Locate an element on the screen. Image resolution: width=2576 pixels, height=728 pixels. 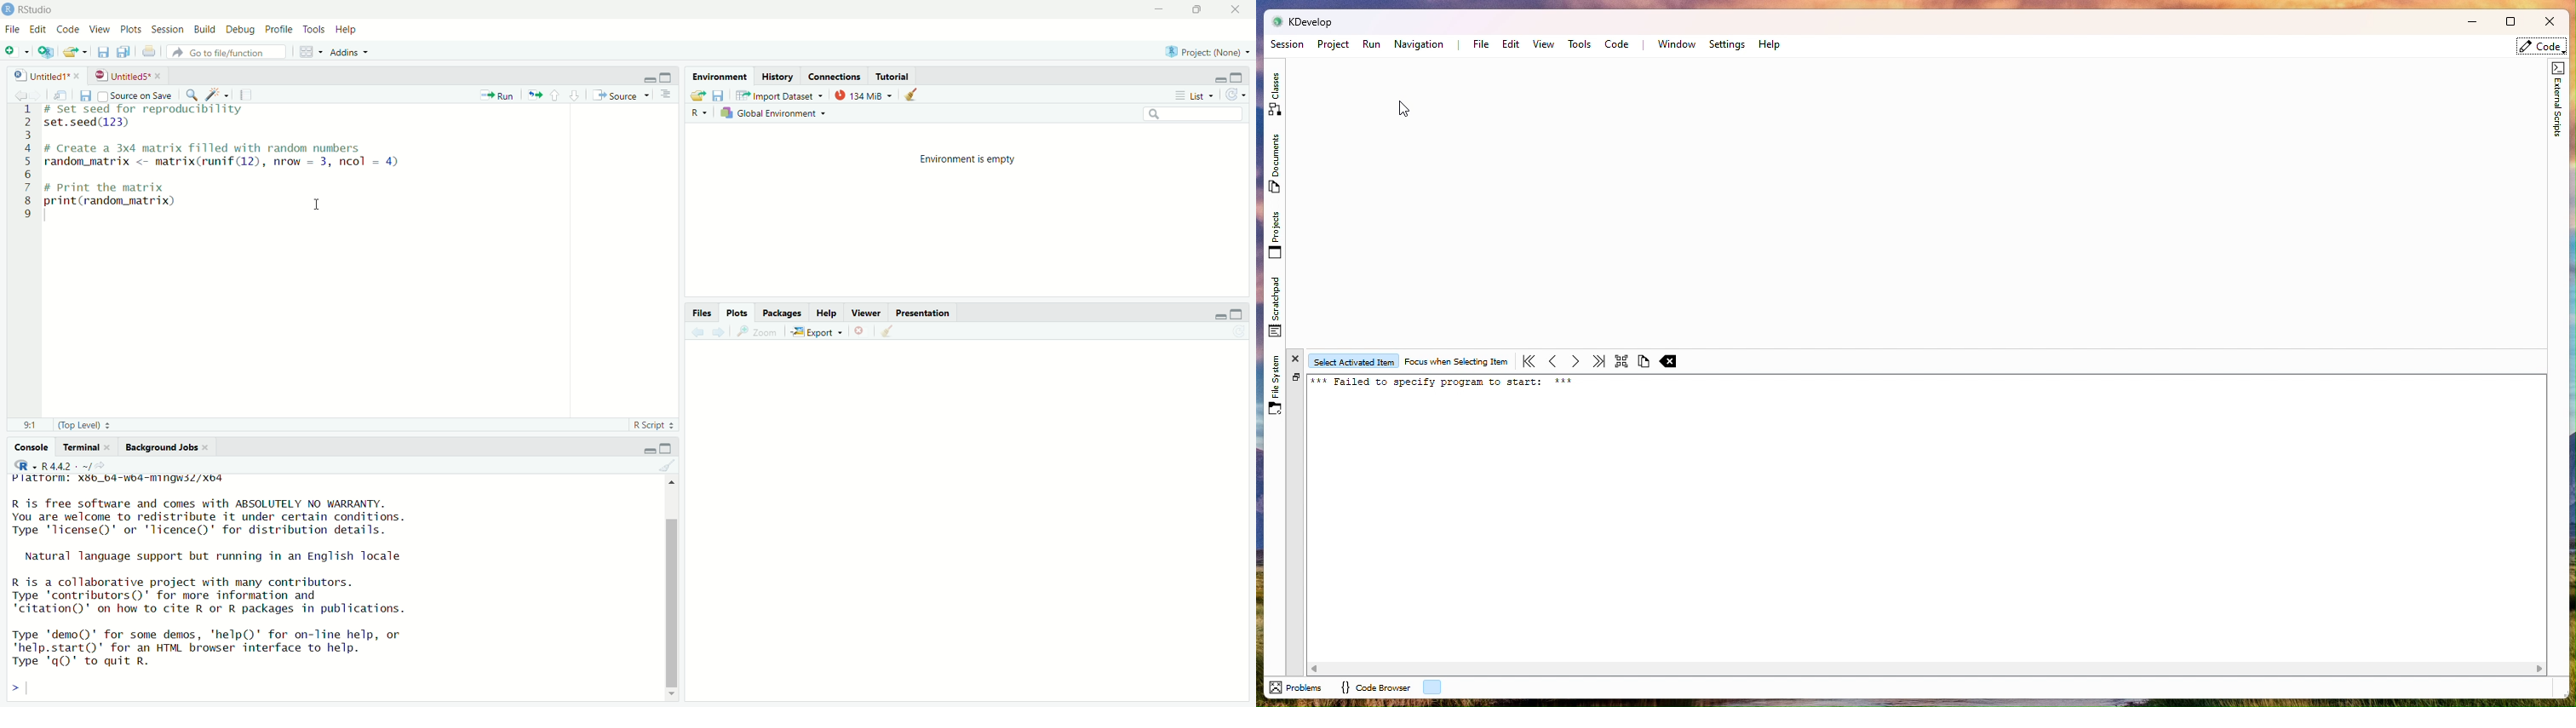
grid is located at coordinates (309, 52).